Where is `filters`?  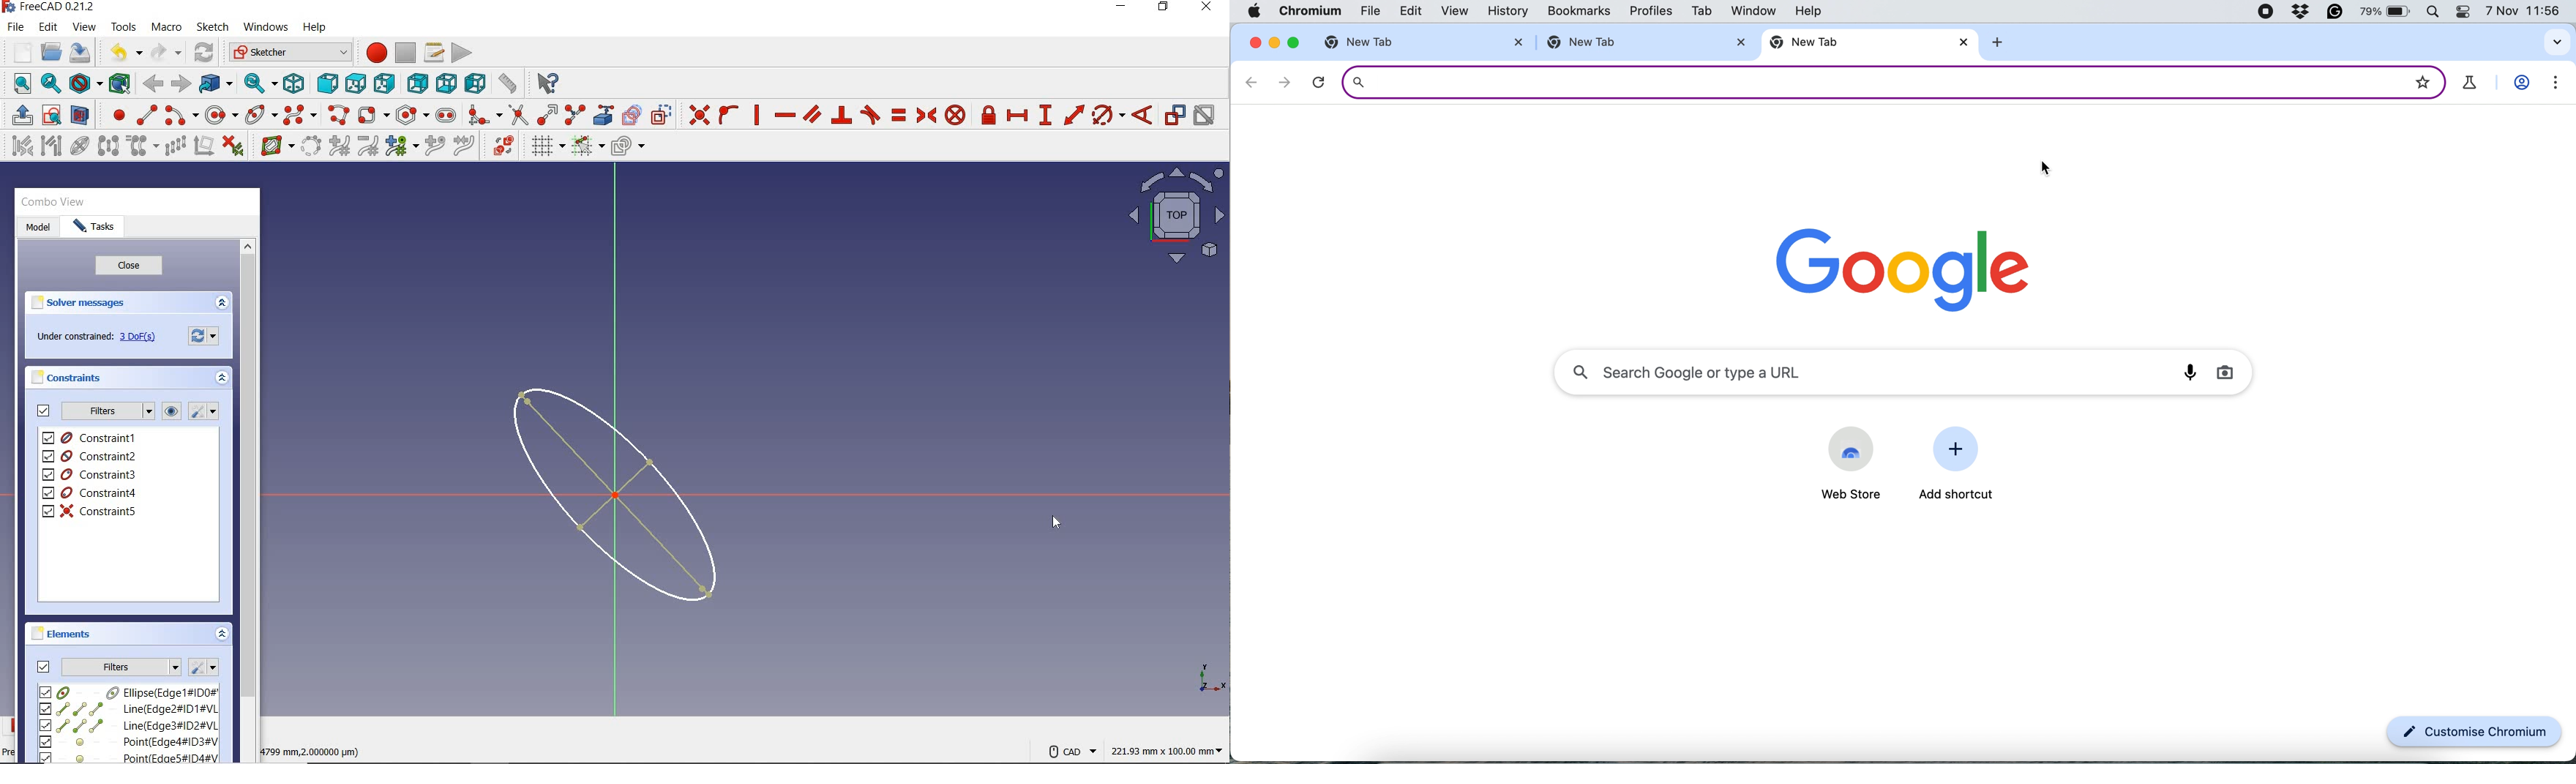
filters is located at coordinates (107, 411).